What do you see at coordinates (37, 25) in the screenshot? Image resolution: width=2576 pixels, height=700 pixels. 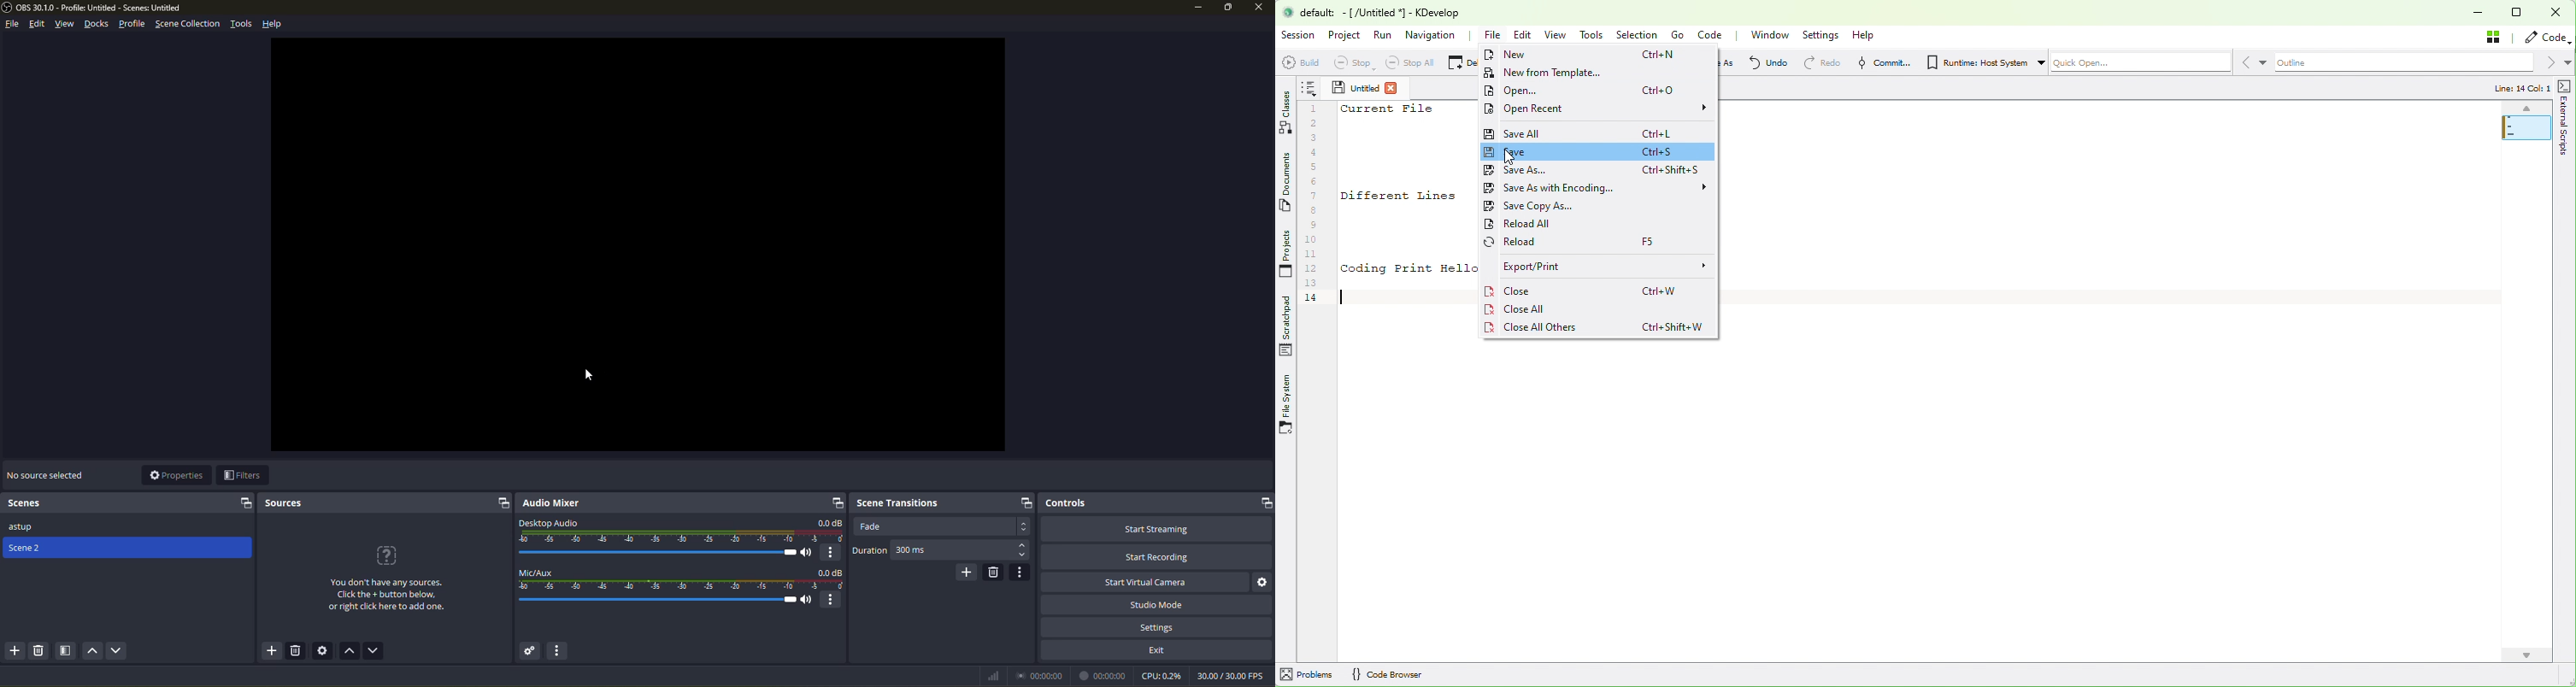 I see `edit` at bounding box center [37, 25].